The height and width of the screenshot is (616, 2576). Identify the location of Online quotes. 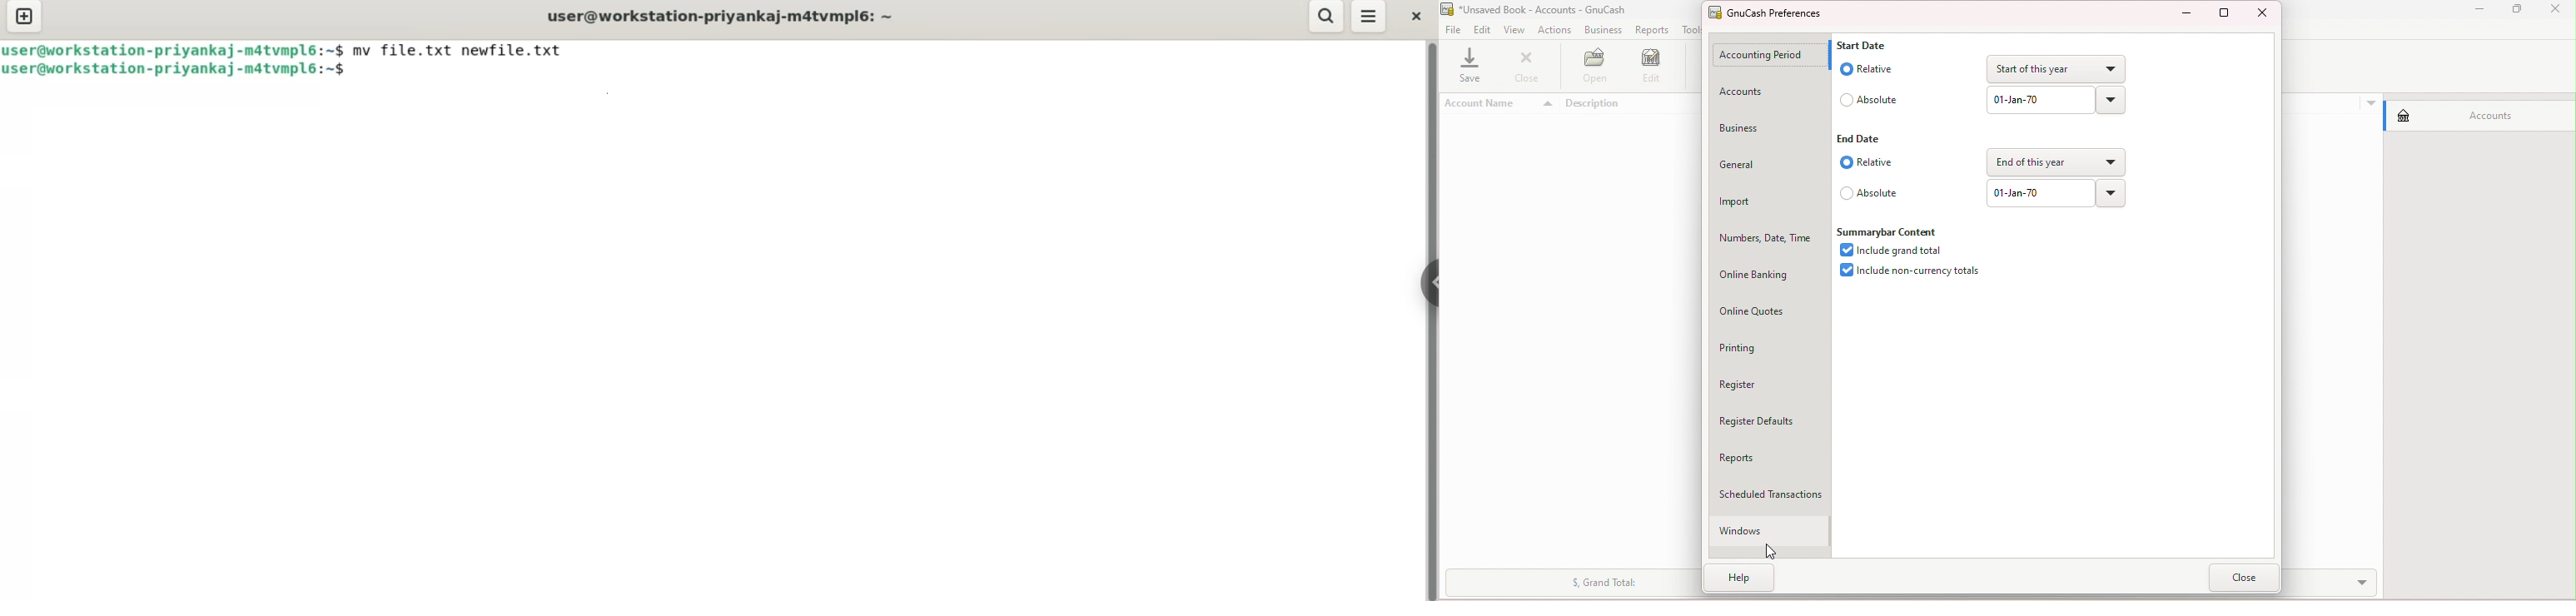
(1763, 306).